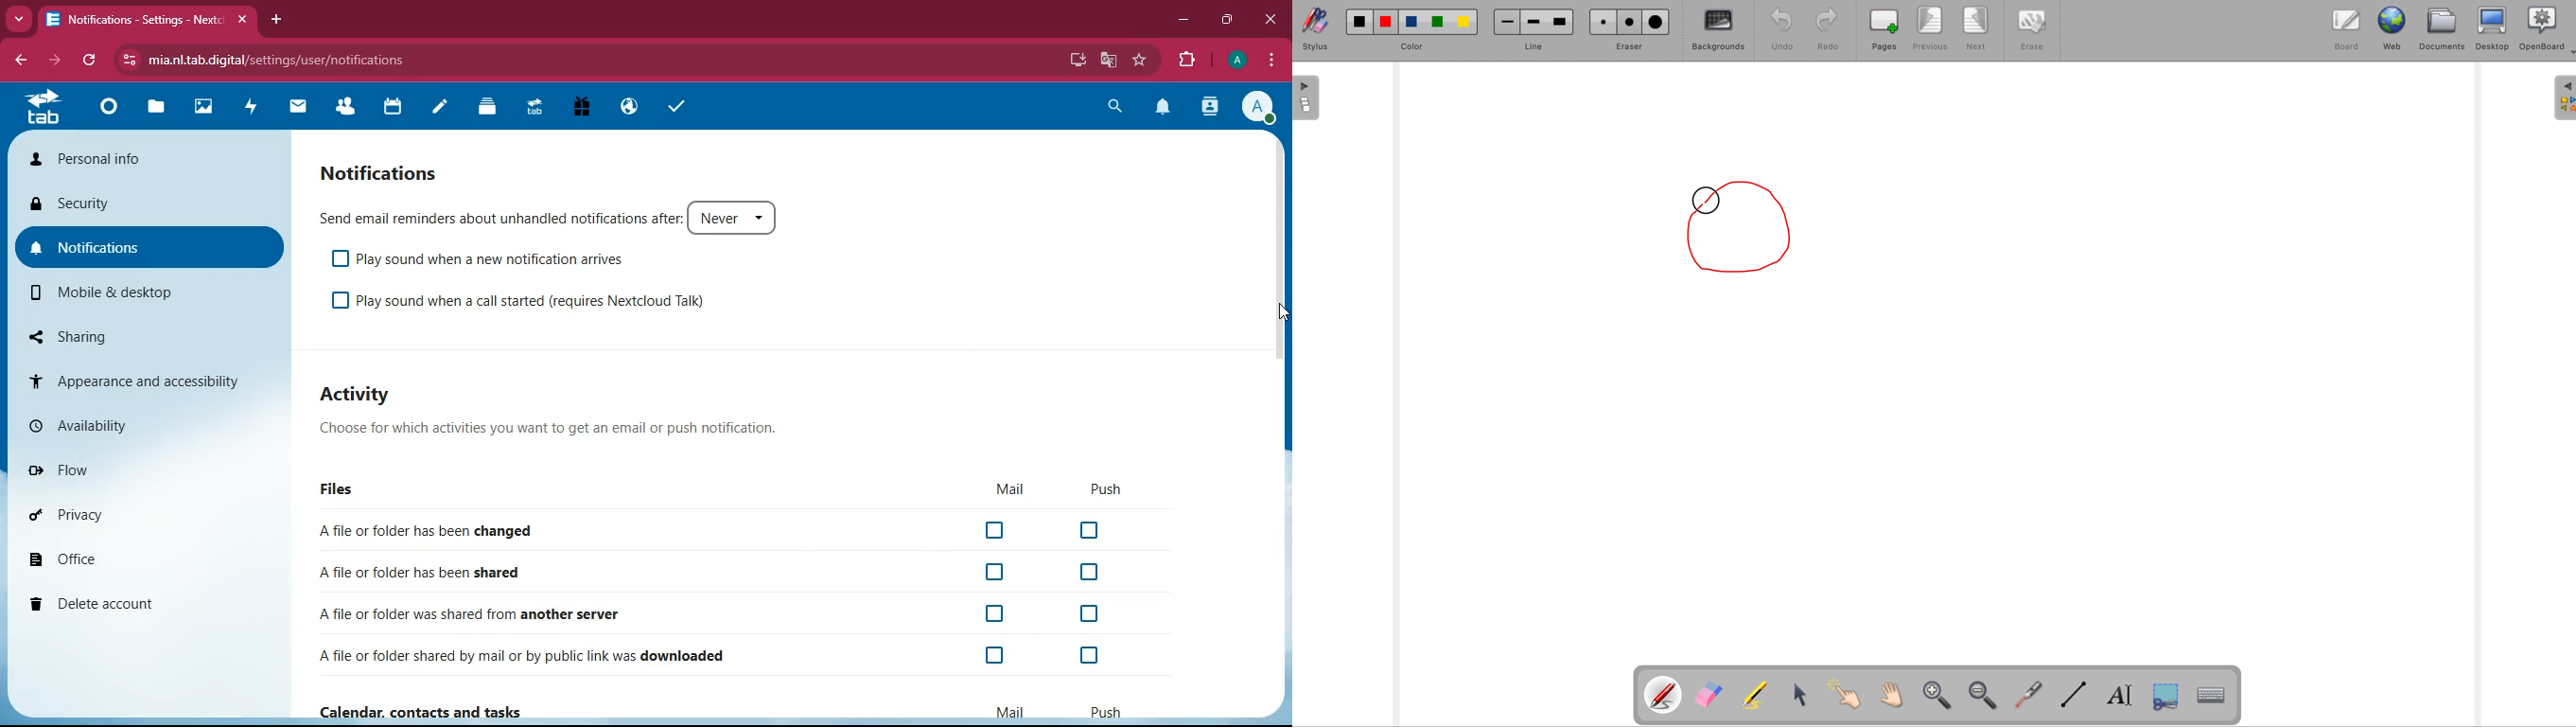  What do you see at coordinates (1087, 654) in the screenshot?
I see `off` at bounding box center [1087, 654].